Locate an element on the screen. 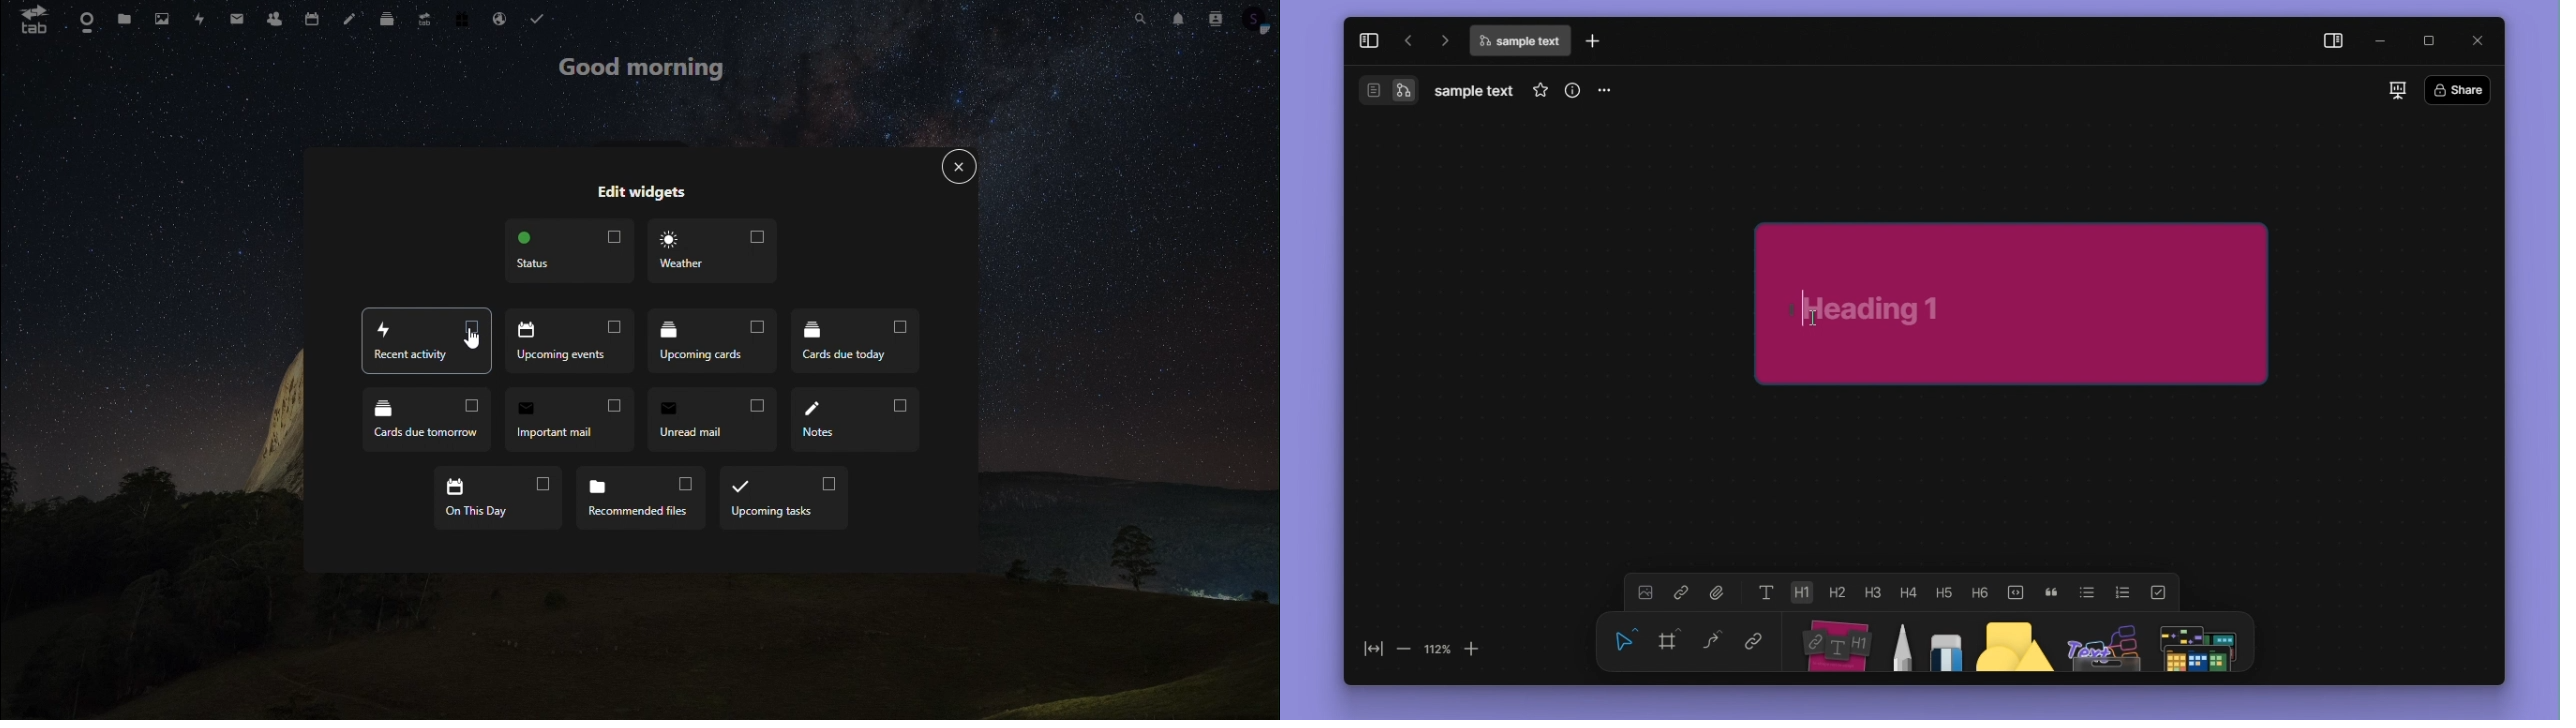 This screenshot has height=728, width=2576. link is located at coordinates (1754, 639).